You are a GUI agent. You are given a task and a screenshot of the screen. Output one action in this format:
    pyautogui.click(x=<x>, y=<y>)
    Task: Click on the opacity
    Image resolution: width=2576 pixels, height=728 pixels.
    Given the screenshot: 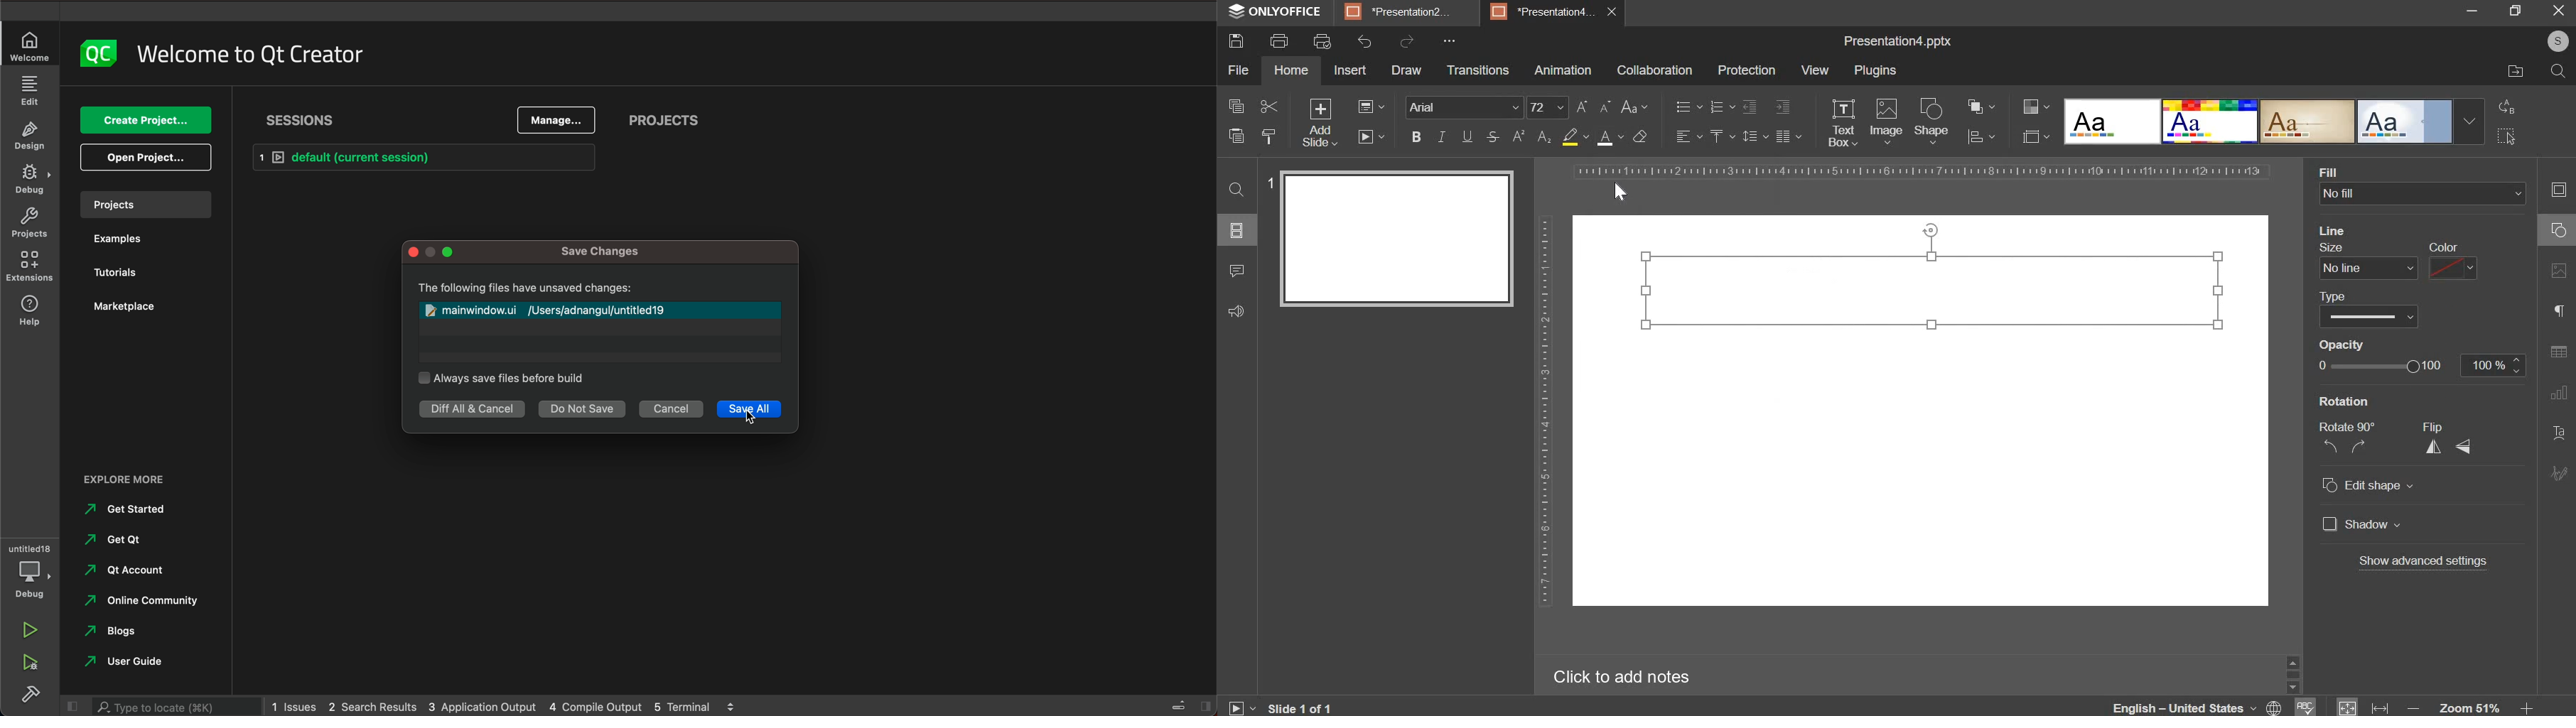 What is the action you would take?
    pyautogui.click(x=2344, y=344)
    